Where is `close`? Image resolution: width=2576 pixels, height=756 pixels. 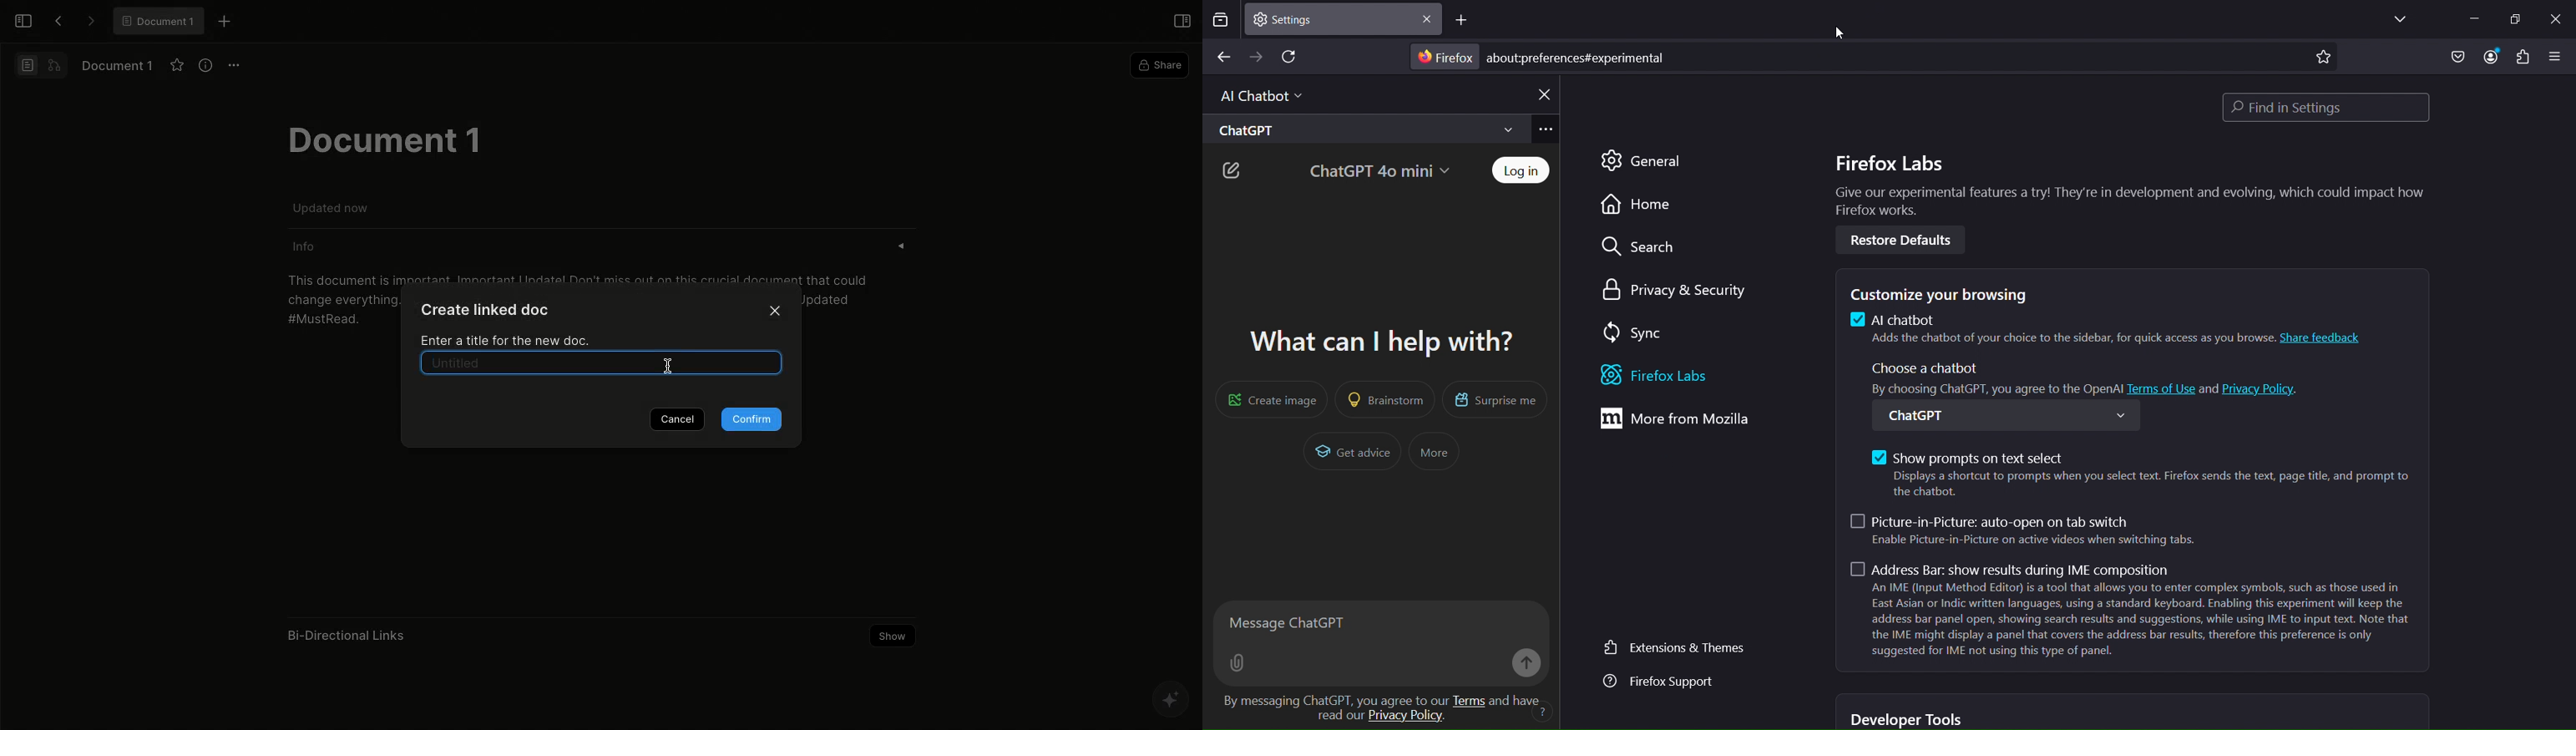
close is located at coordinates (1543, 94).